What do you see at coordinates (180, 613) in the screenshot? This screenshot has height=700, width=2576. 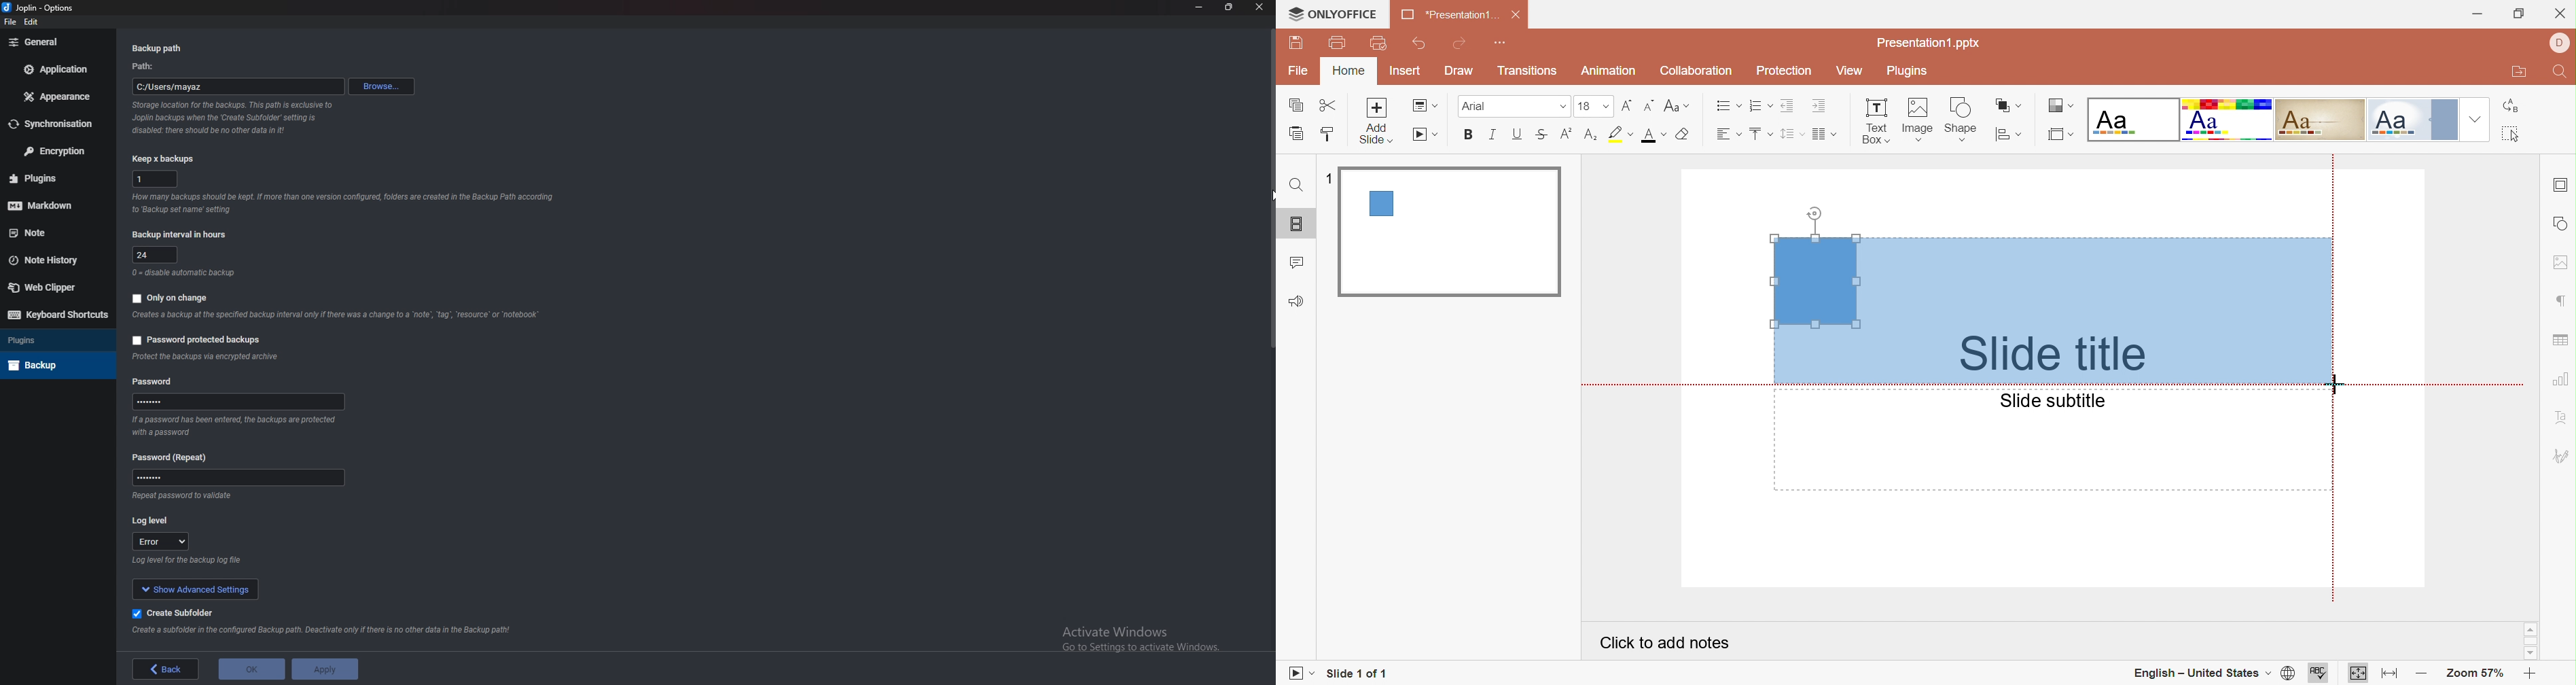 I see `Create subfolder` at bounding box center [180, 613].